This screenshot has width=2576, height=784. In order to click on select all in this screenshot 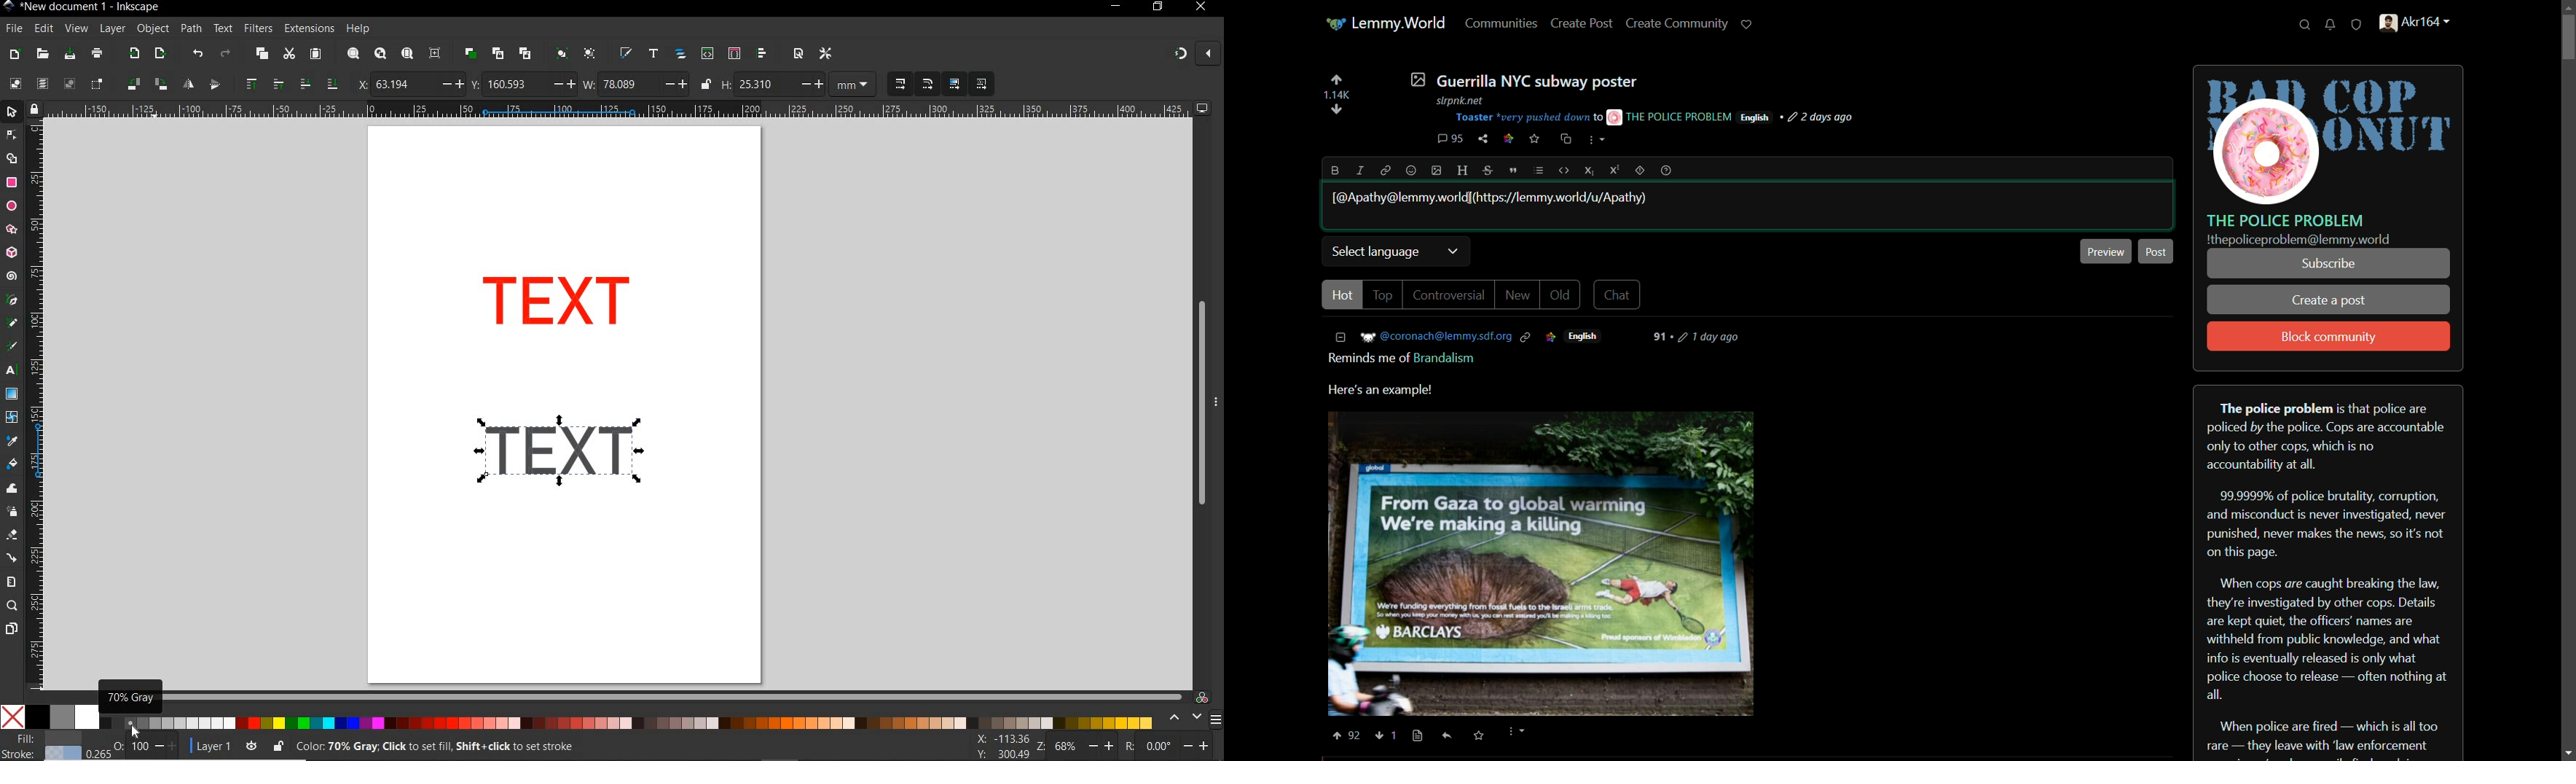, I will do `click(15, 84)`.